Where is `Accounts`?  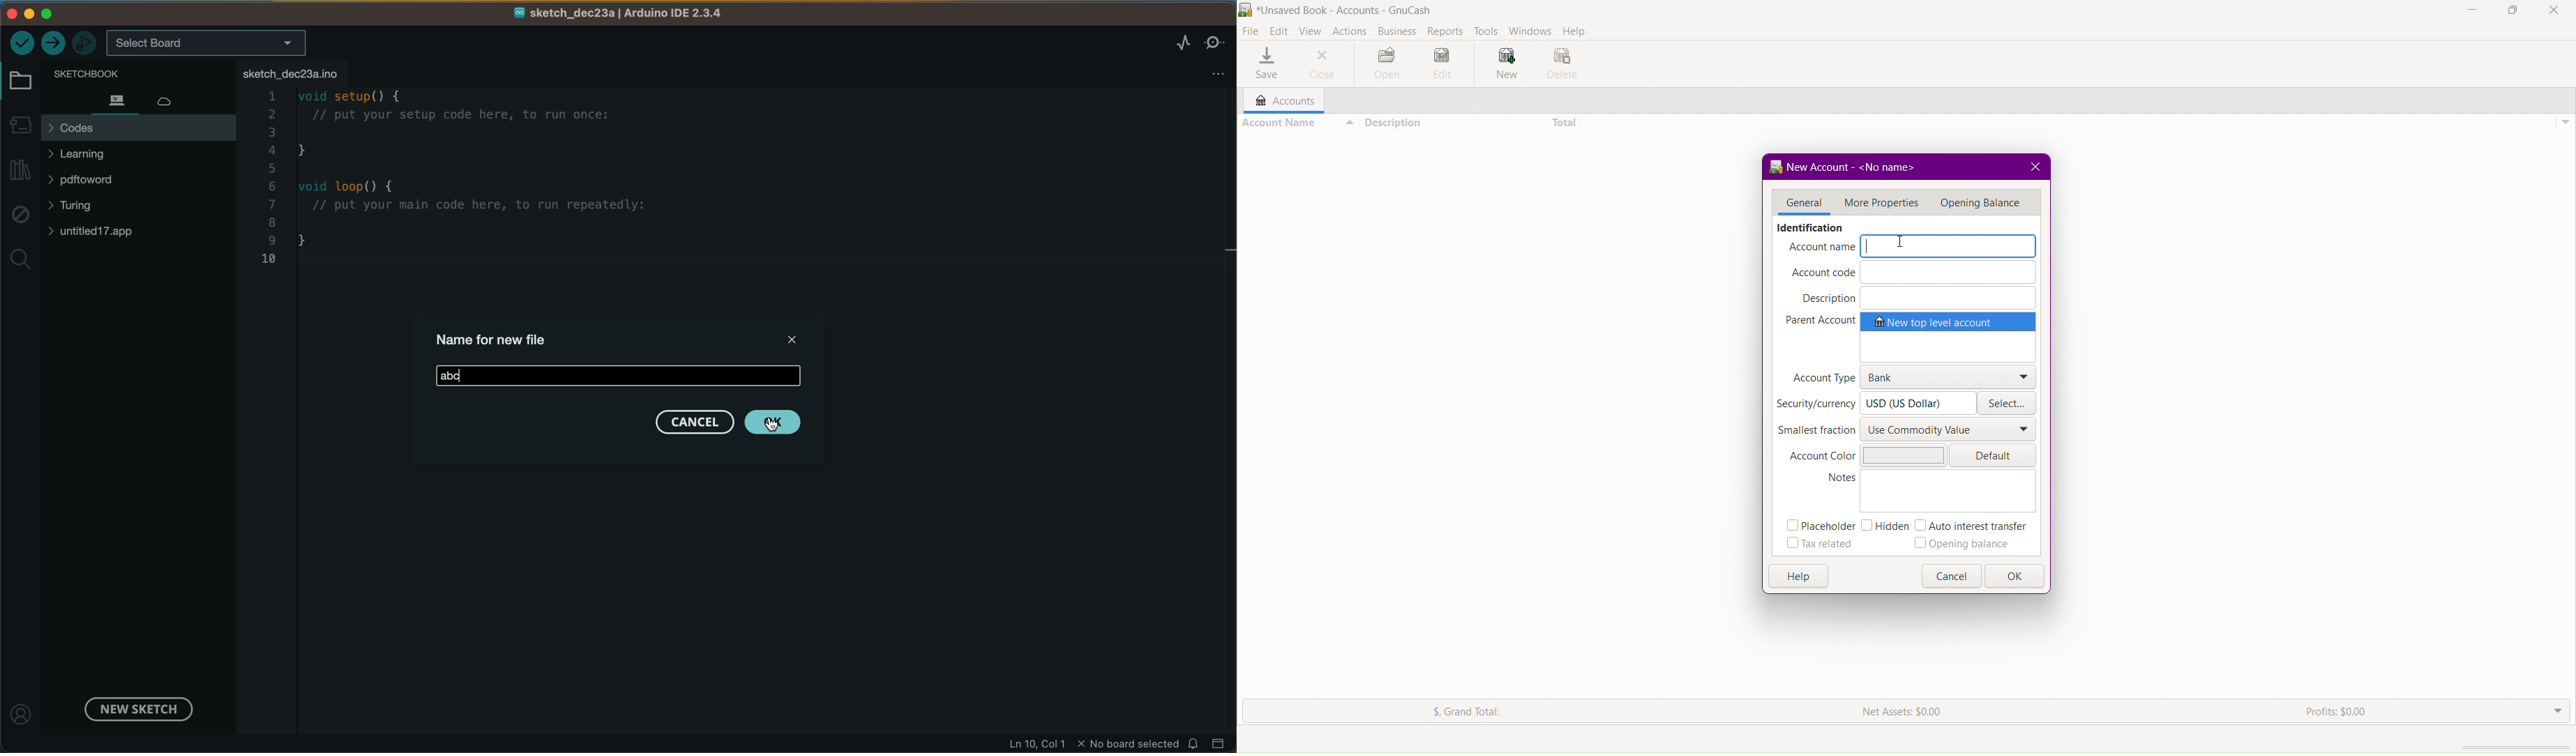
Accounts is located at coordinates (1280, 100).